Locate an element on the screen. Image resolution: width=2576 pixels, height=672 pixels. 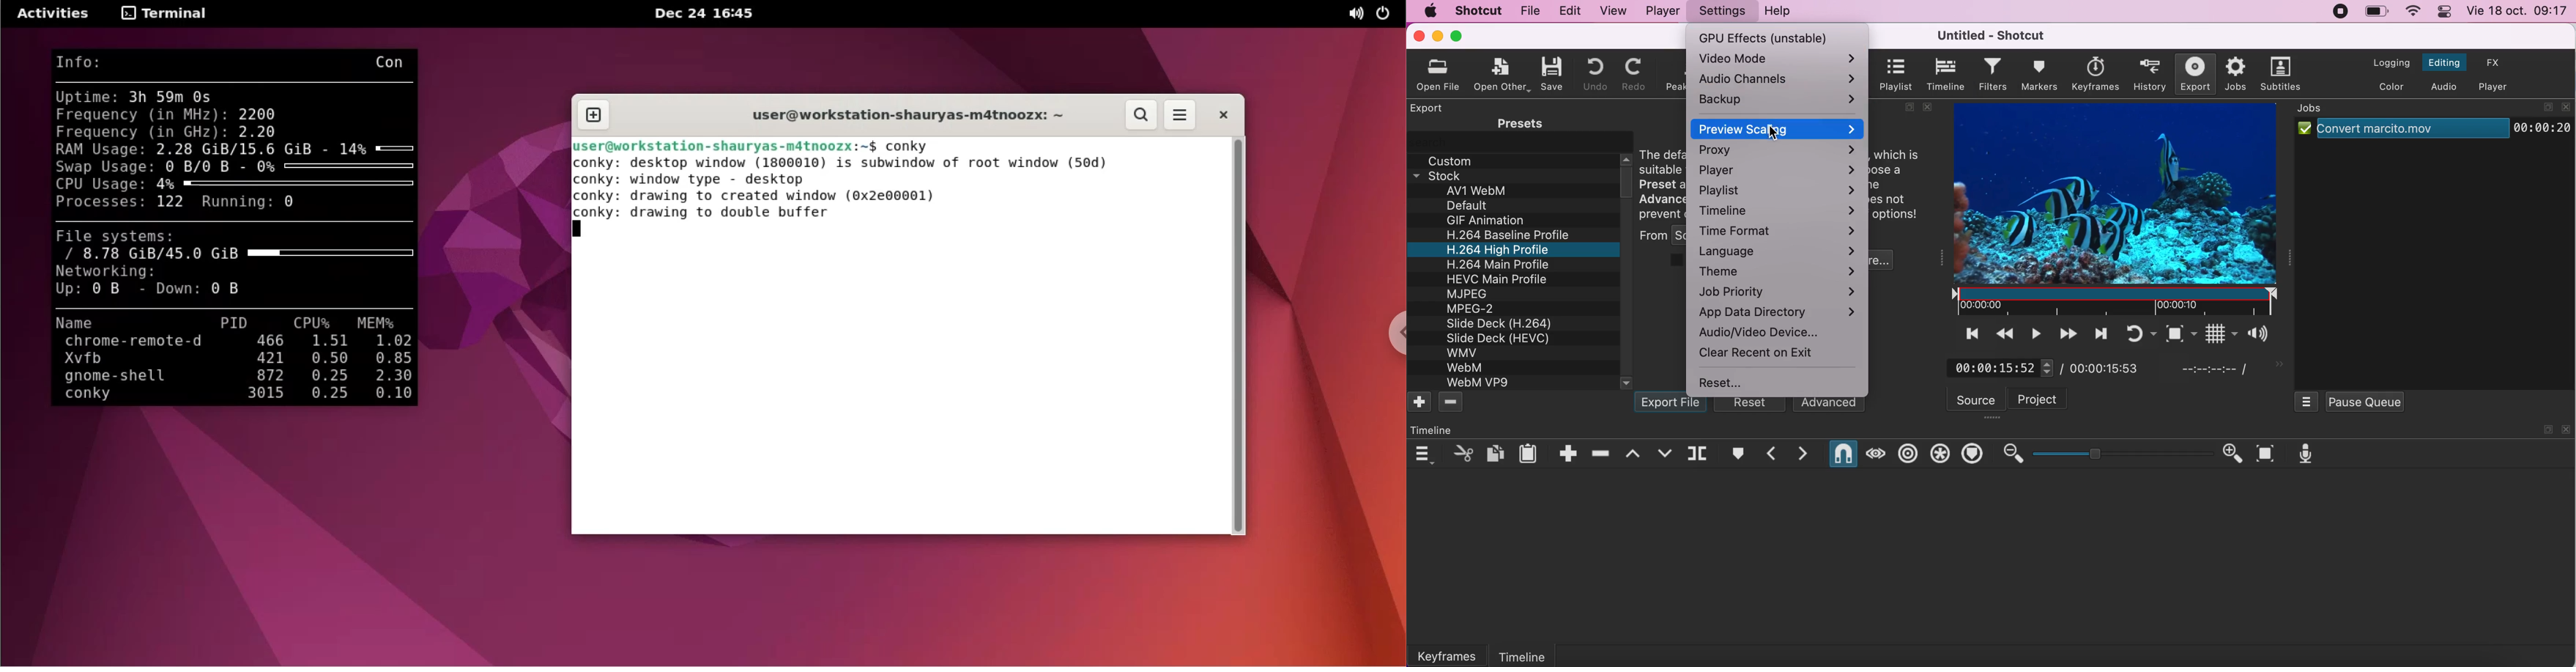
edit is located at coordinates (1568, 10).